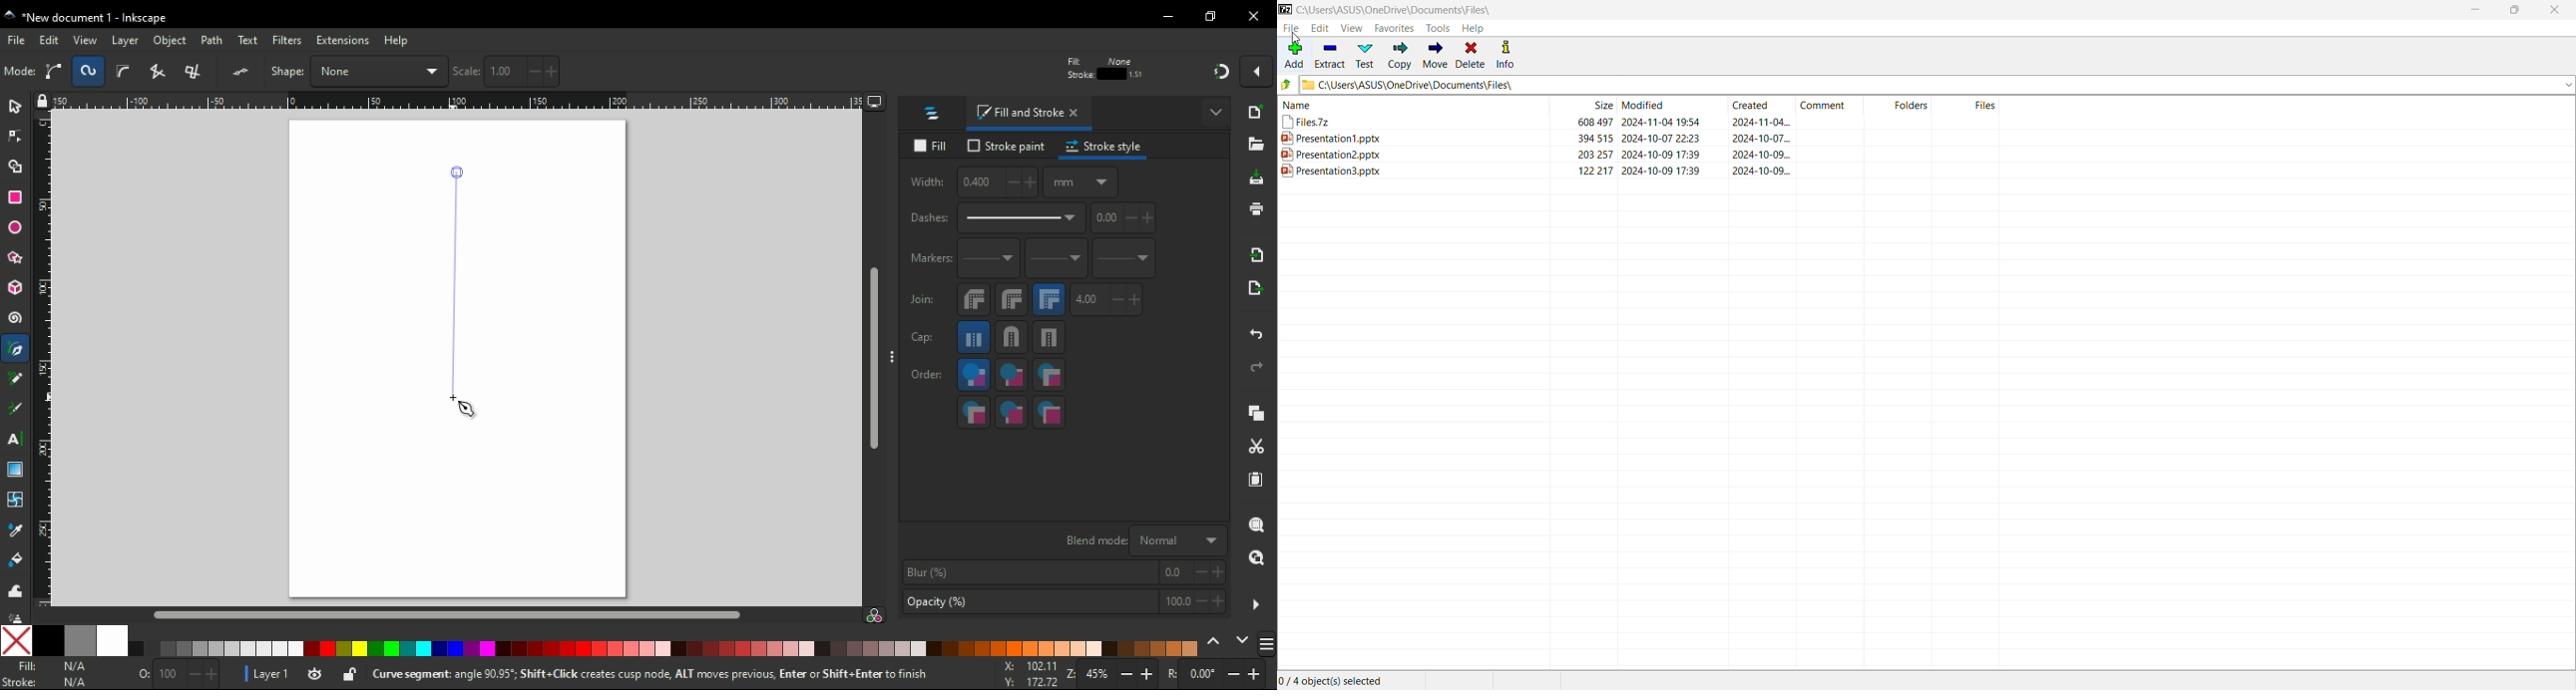 The image size is (2576, 700). I want to click on rectangle tool, so click(16, 196).